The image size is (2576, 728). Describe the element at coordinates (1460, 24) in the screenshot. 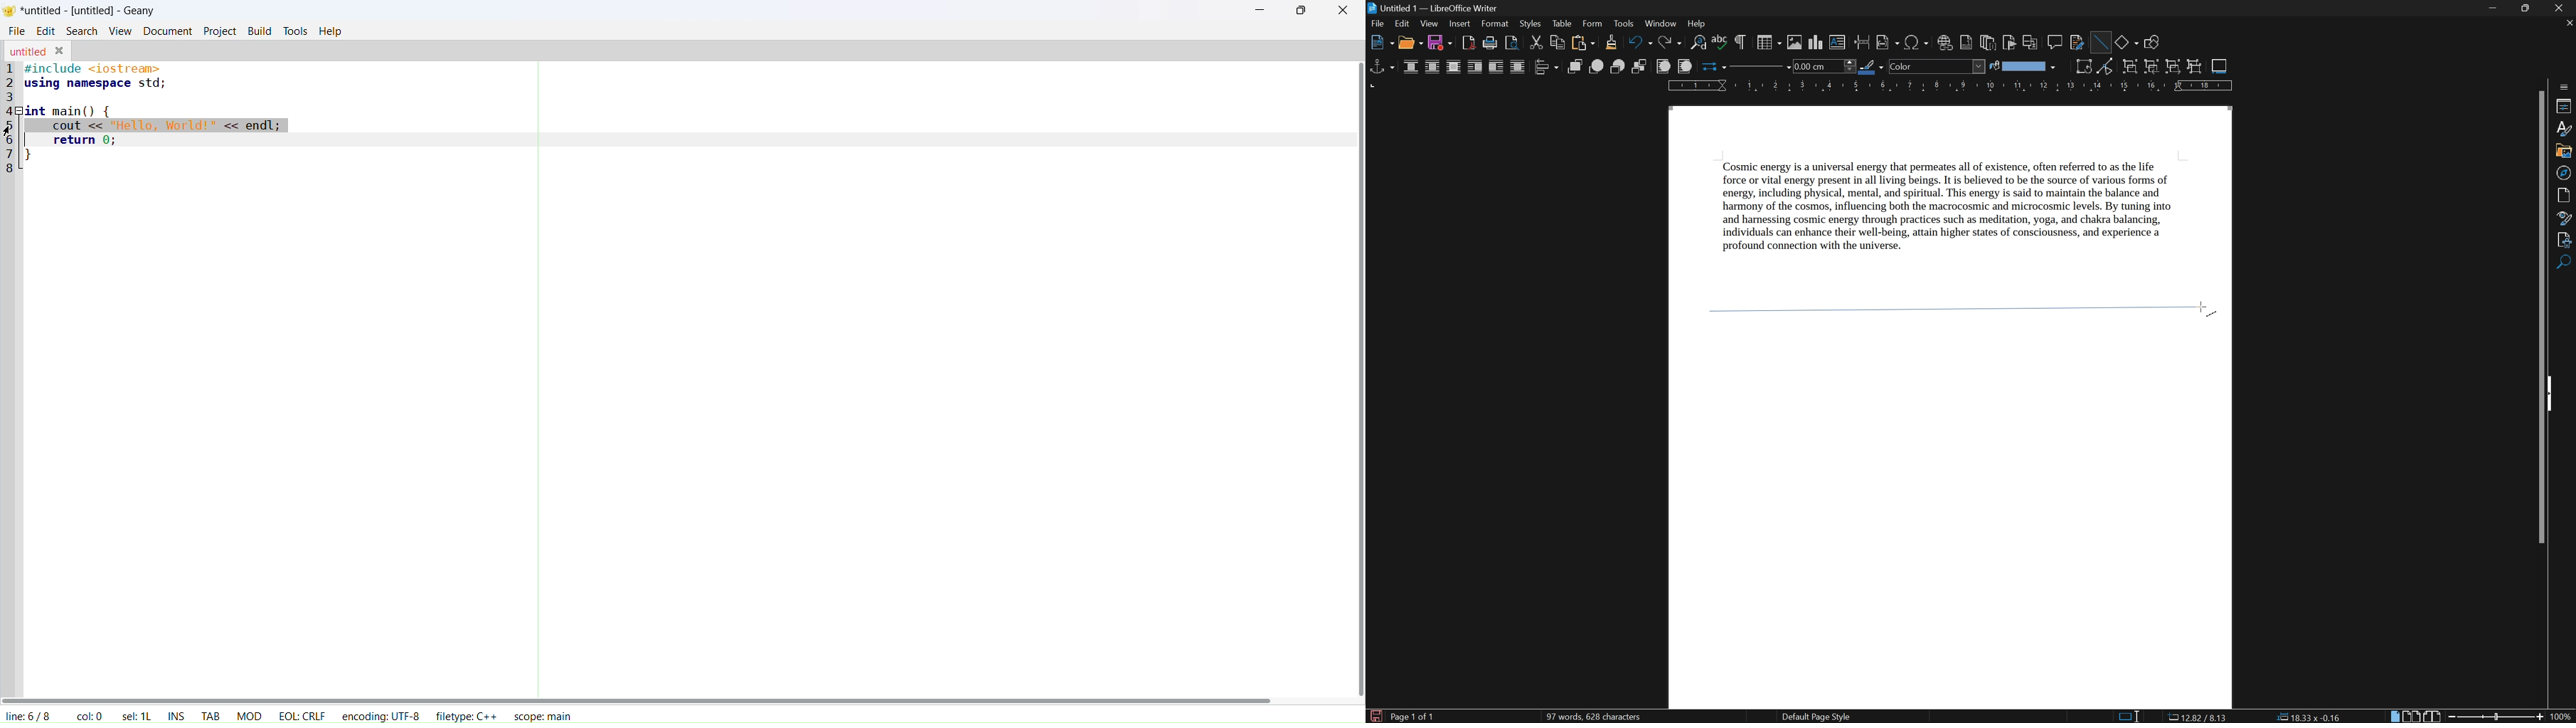

I see `insert` at that location.